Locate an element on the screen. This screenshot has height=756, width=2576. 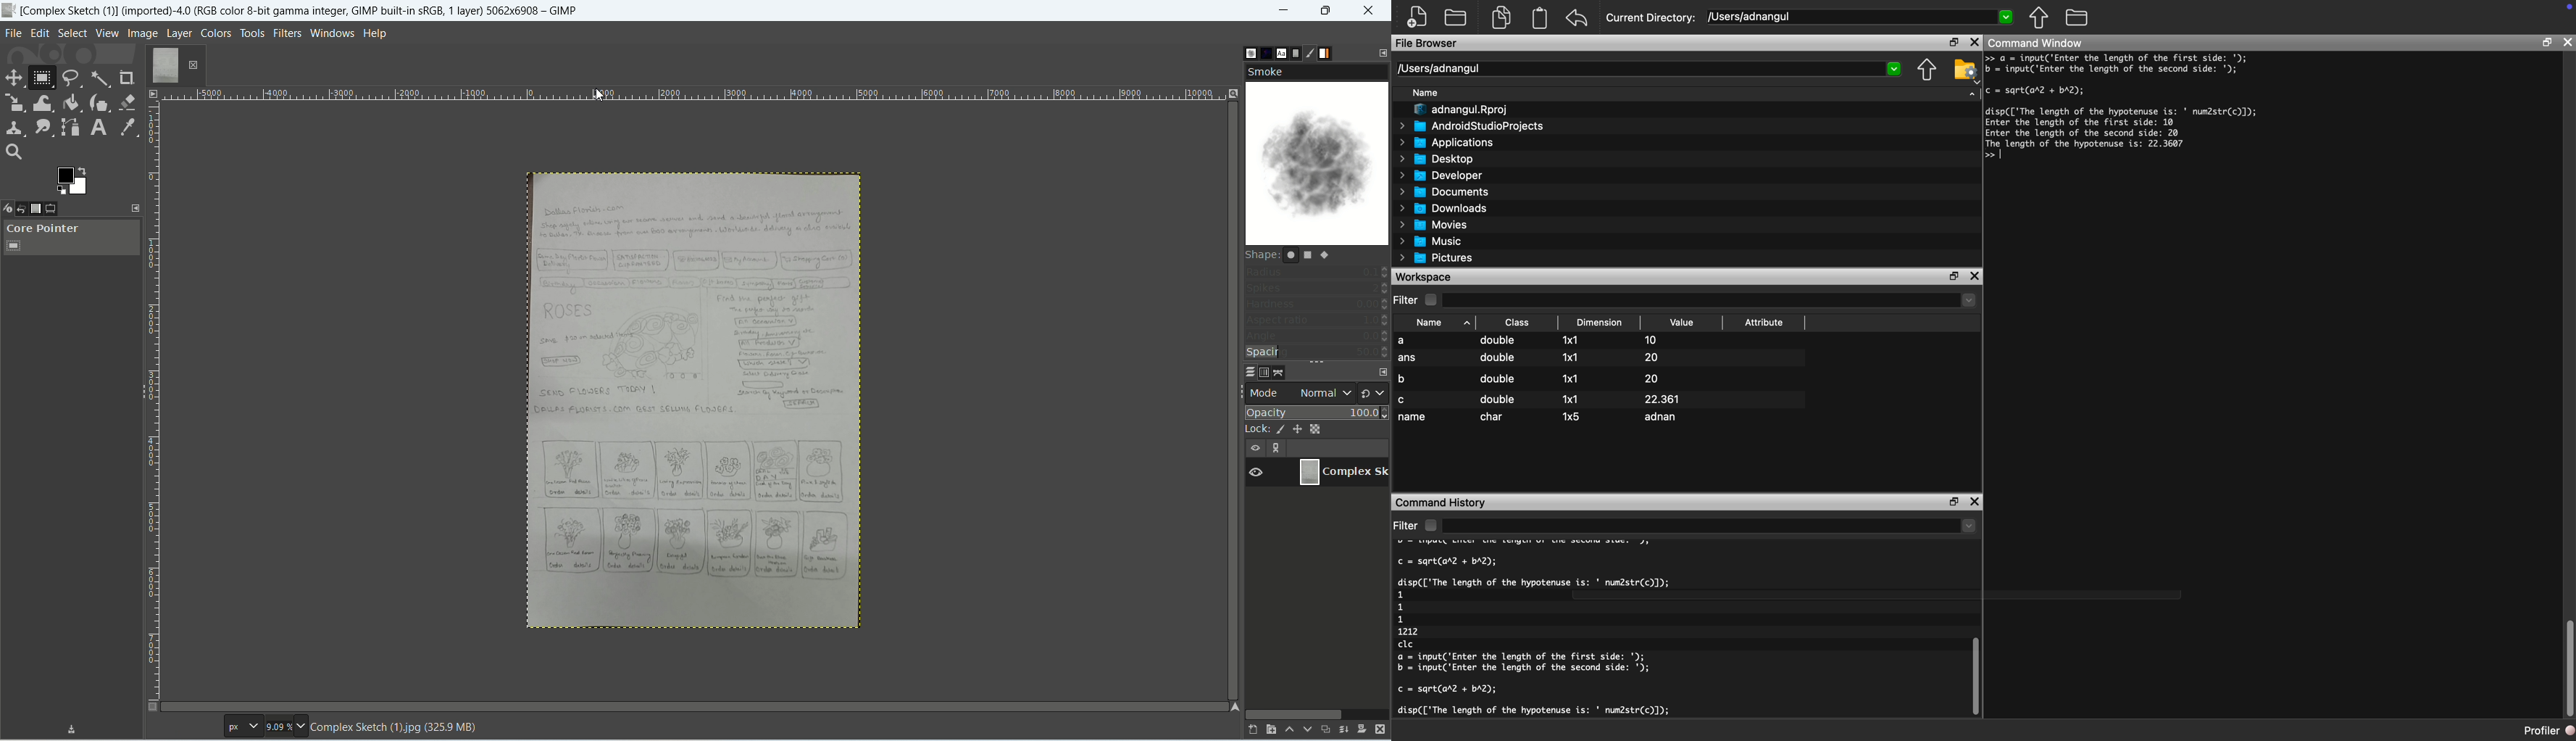
create a new layer and add it to image is located at coordinates (1252, 731).